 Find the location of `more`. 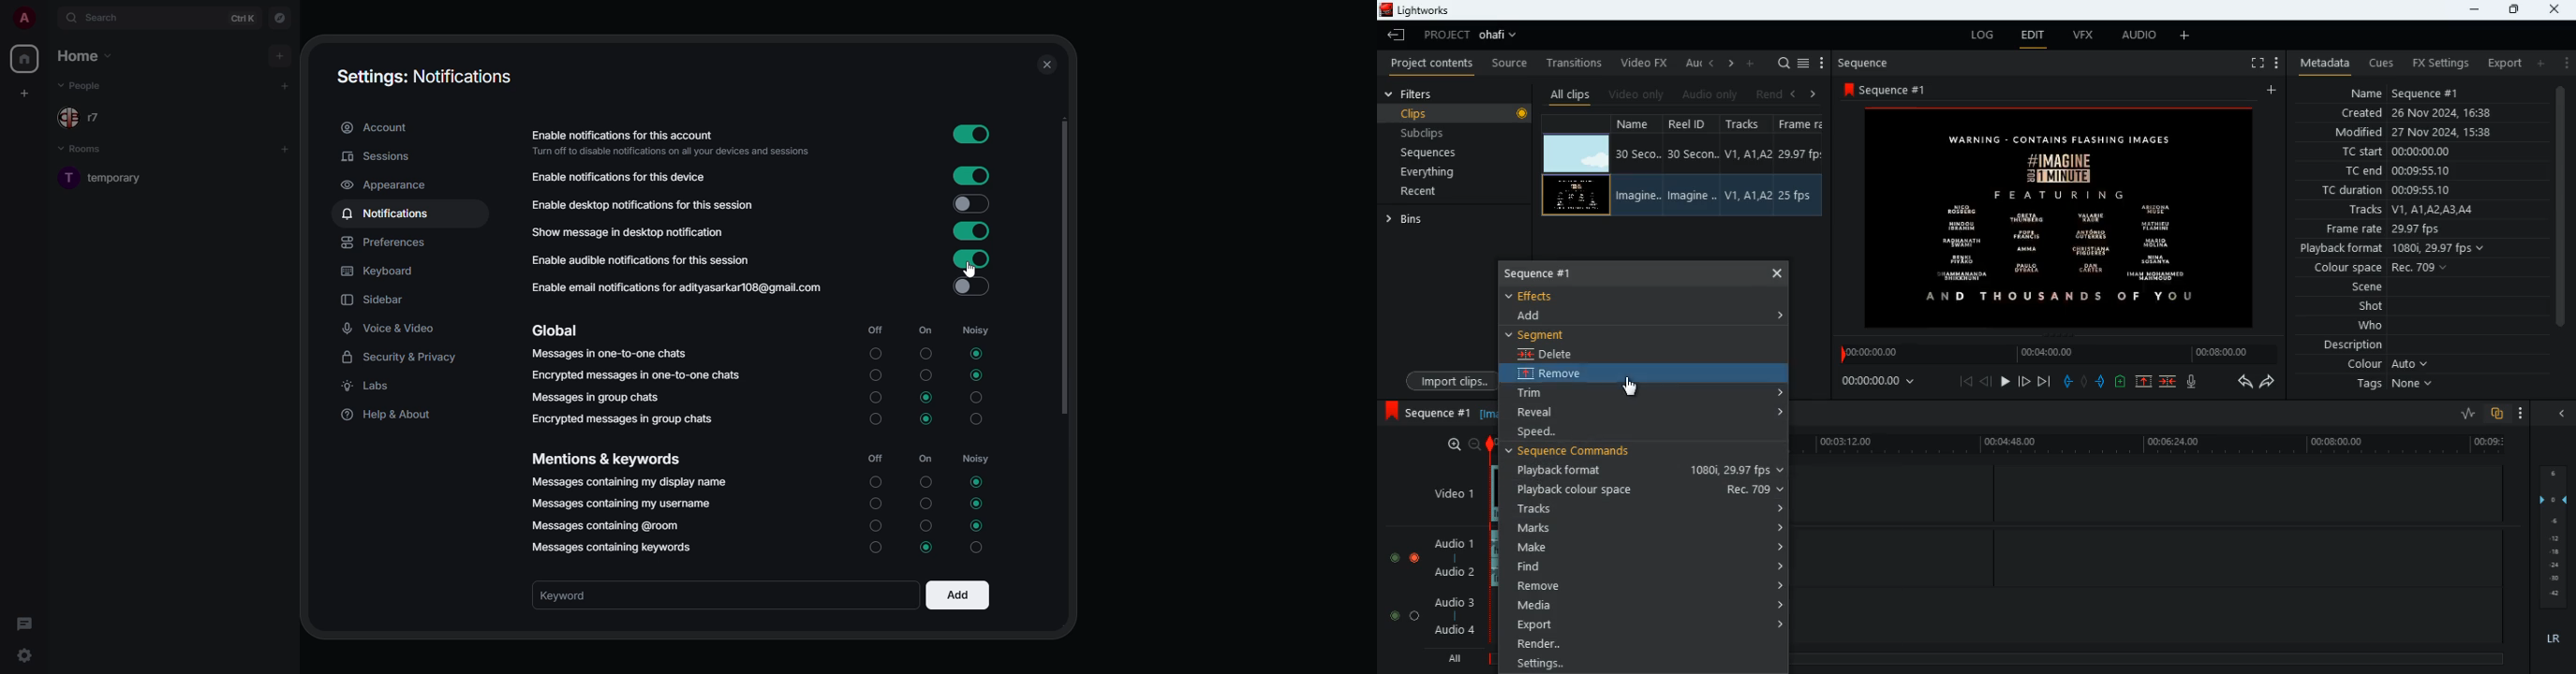

more is located at coordinates (2524, 412).